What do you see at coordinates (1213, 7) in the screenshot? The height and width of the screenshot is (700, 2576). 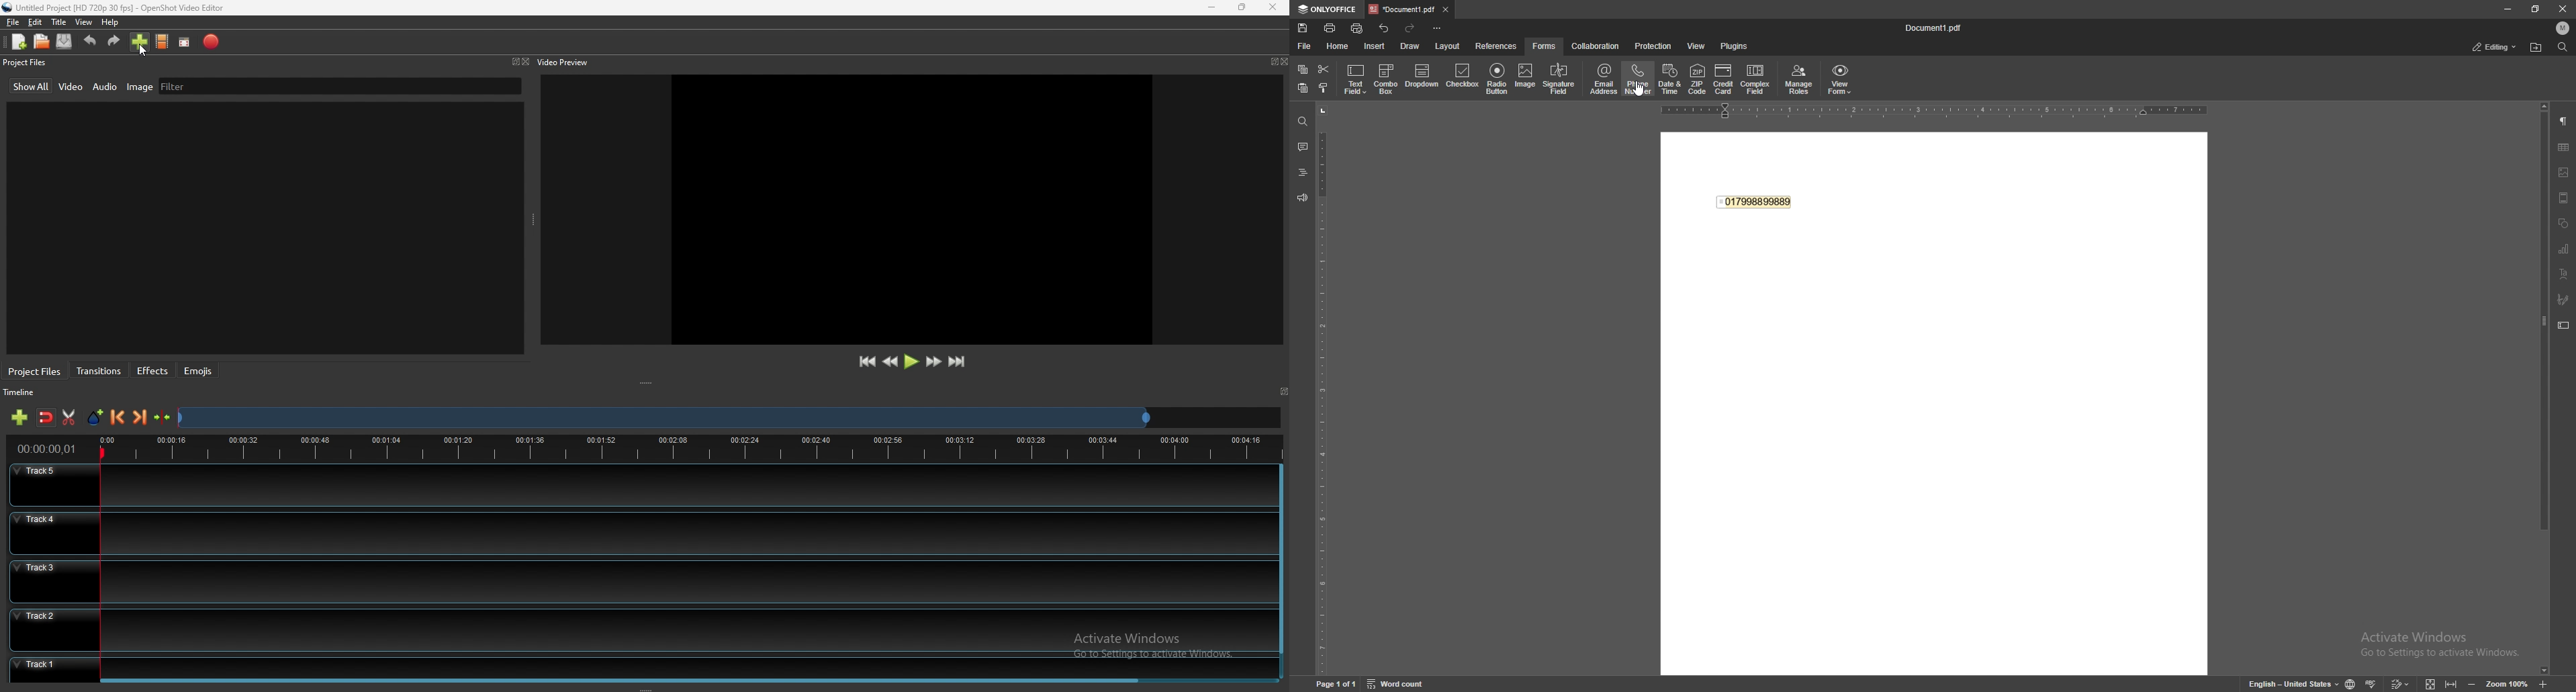 I see `minimize` at bounding box center [1213, 7].